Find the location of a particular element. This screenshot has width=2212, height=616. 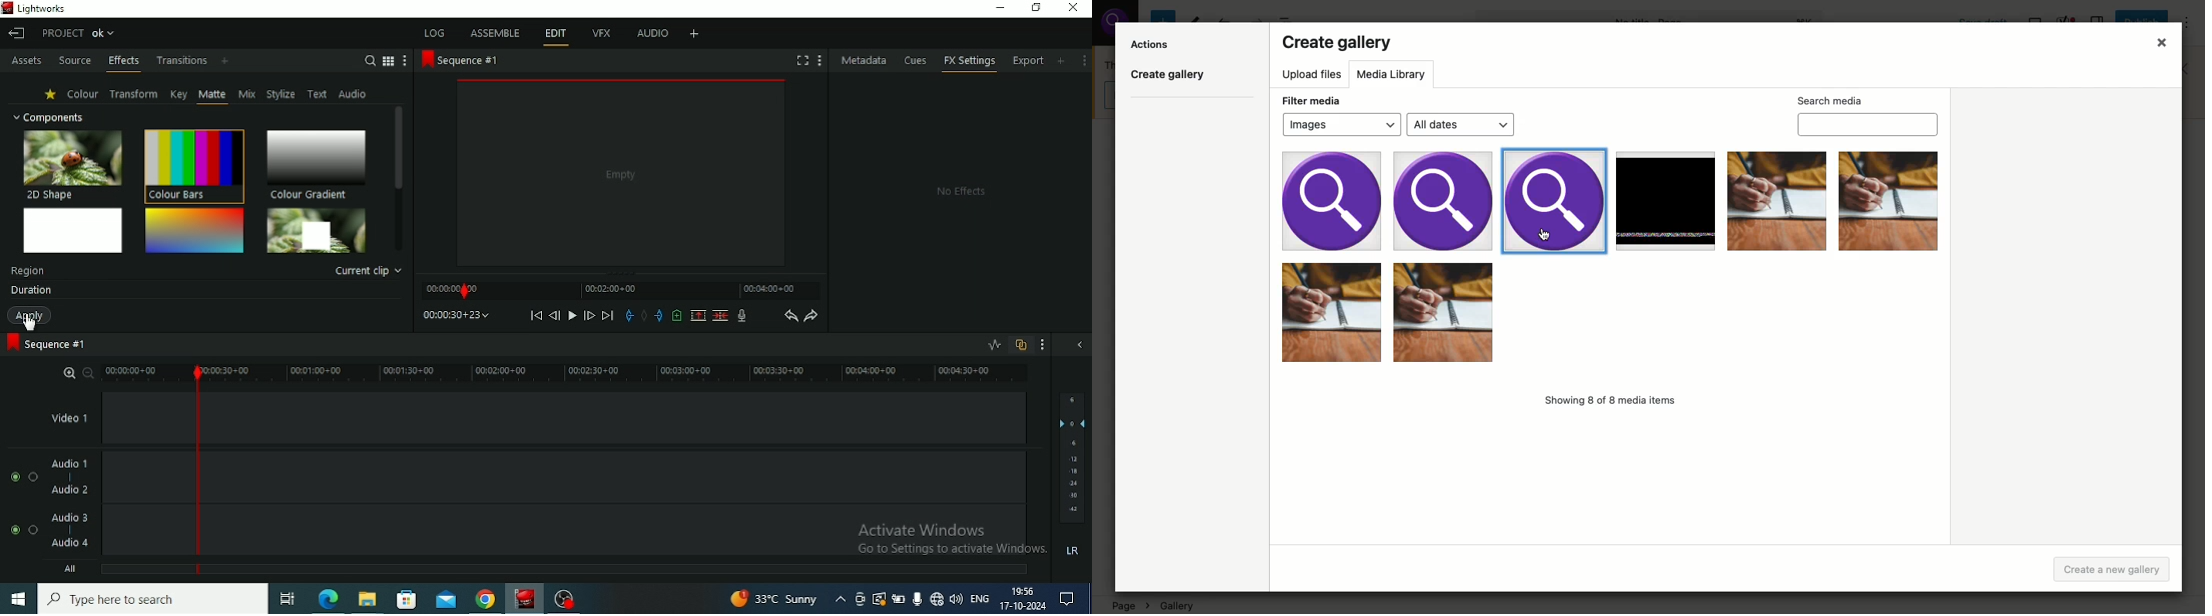

Audio 3 and 4 is located at coordinates (89, 532).